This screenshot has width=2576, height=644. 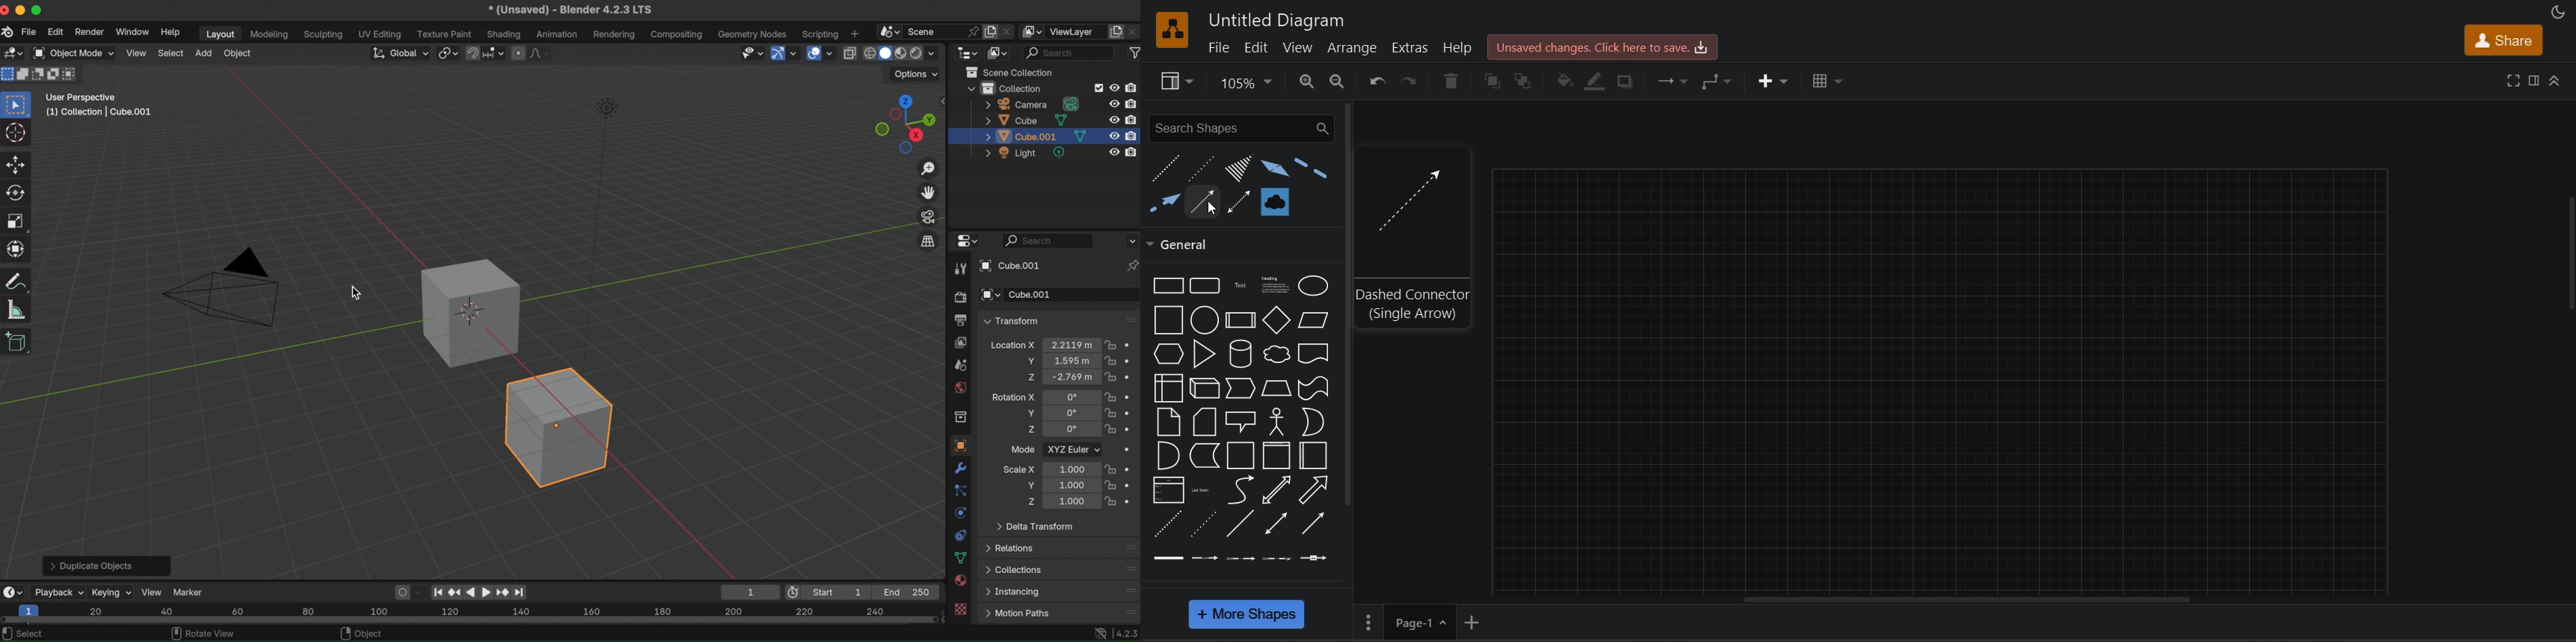 What do you see at coordinates (1240, 201) in the screenshot?
I see `double ended arrows` at bounding box center [1240, 201].